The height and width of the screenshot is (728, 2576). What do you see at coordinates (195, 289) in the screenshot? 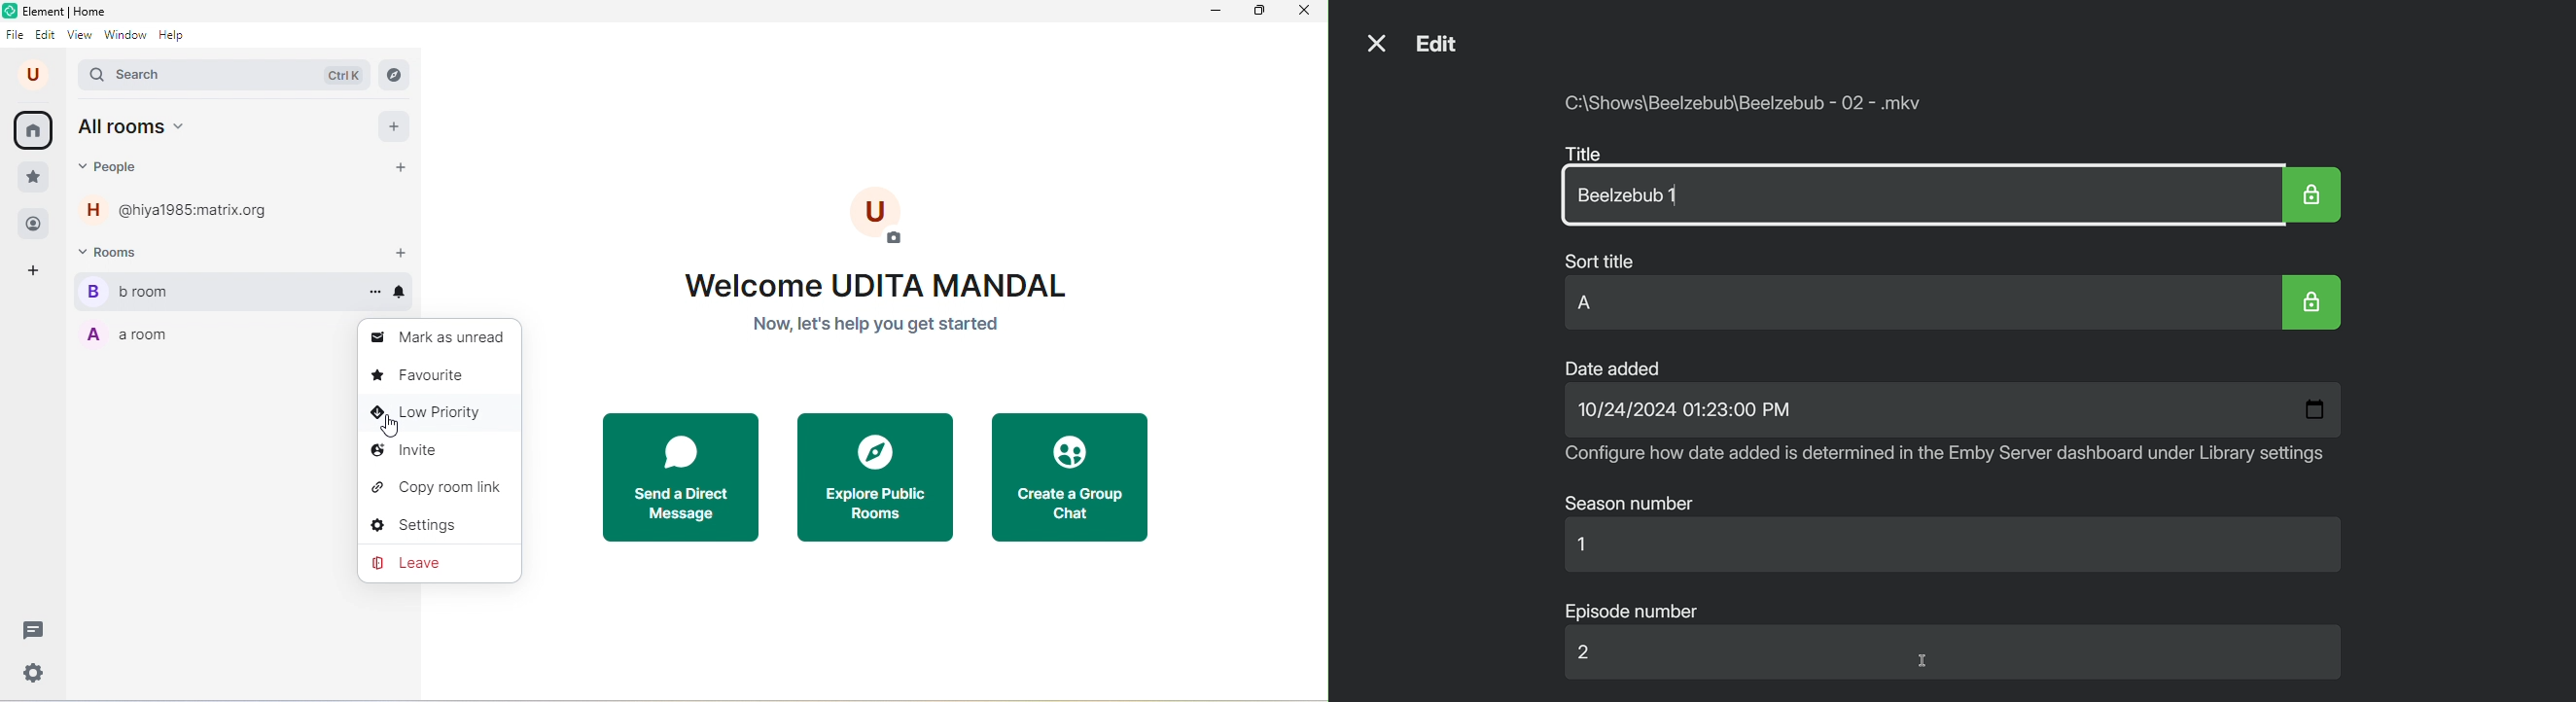
I see `b room` at bounding box center [195, 289].